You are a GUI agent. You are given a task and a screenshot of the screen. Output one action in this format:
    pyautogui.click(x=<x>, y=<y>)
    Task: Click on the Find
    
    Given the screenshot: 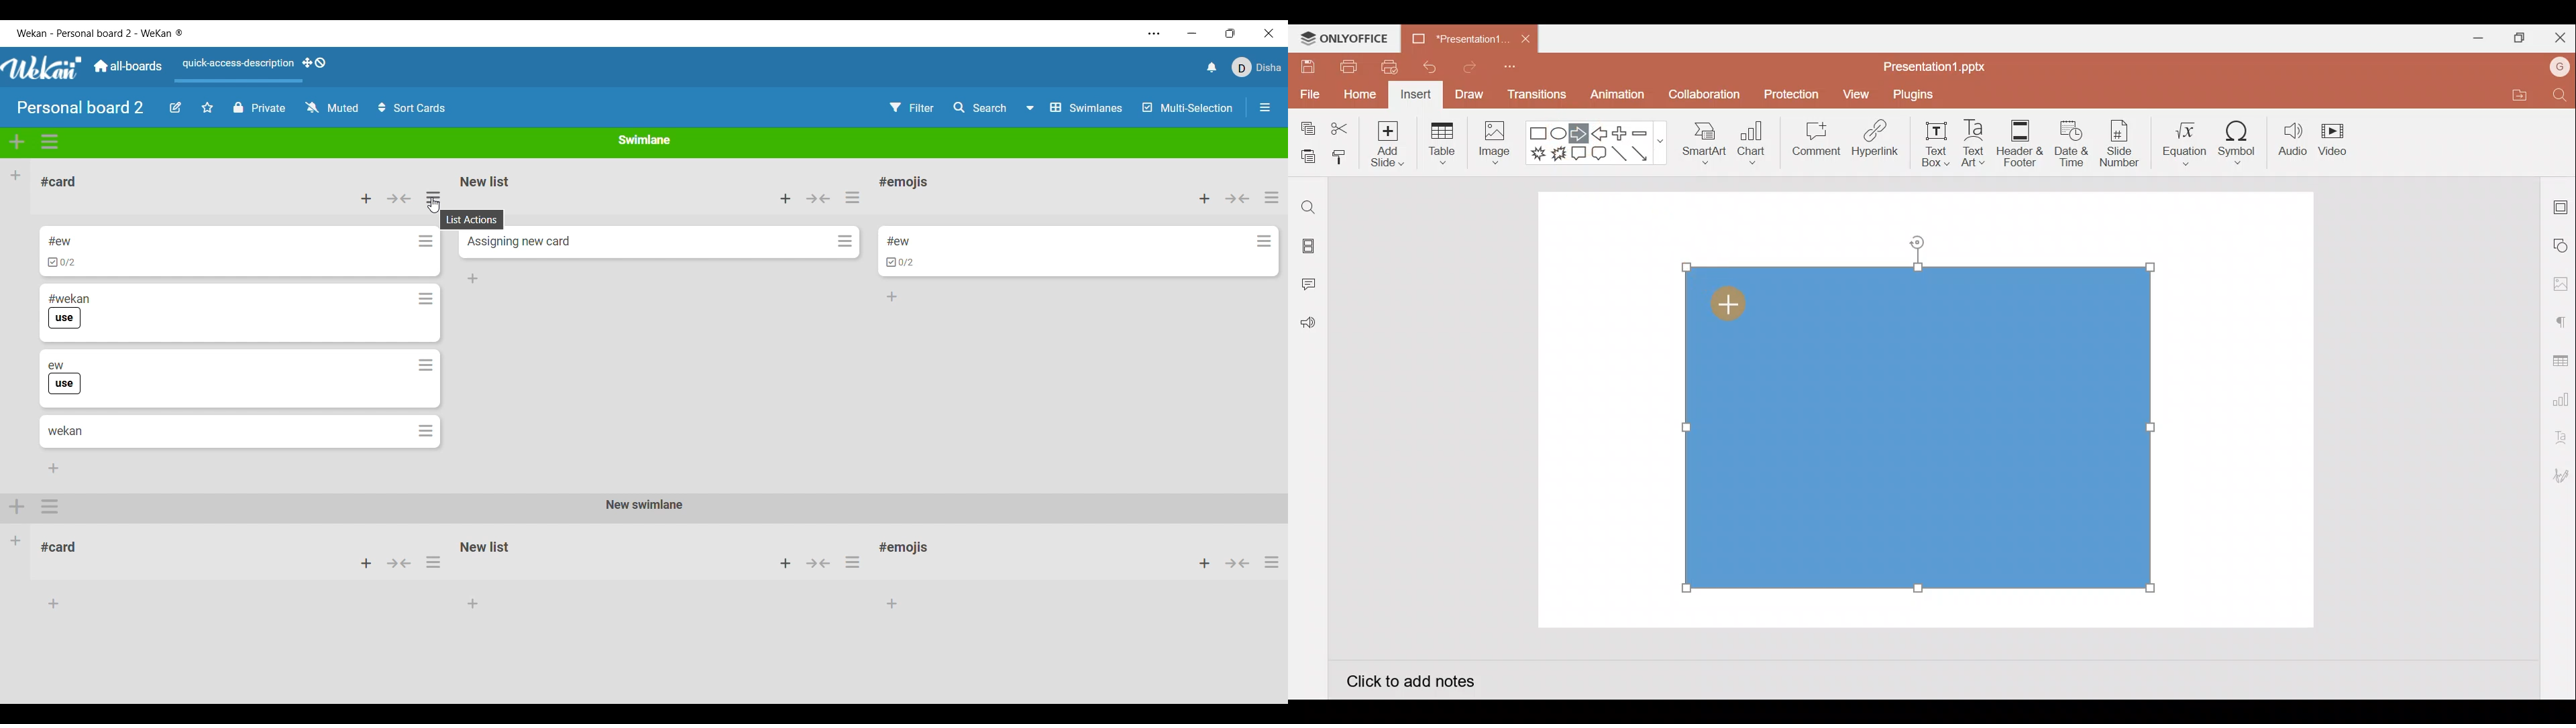 What is the action you would take?
    pyautogui.click(x=1308, y=207)
    